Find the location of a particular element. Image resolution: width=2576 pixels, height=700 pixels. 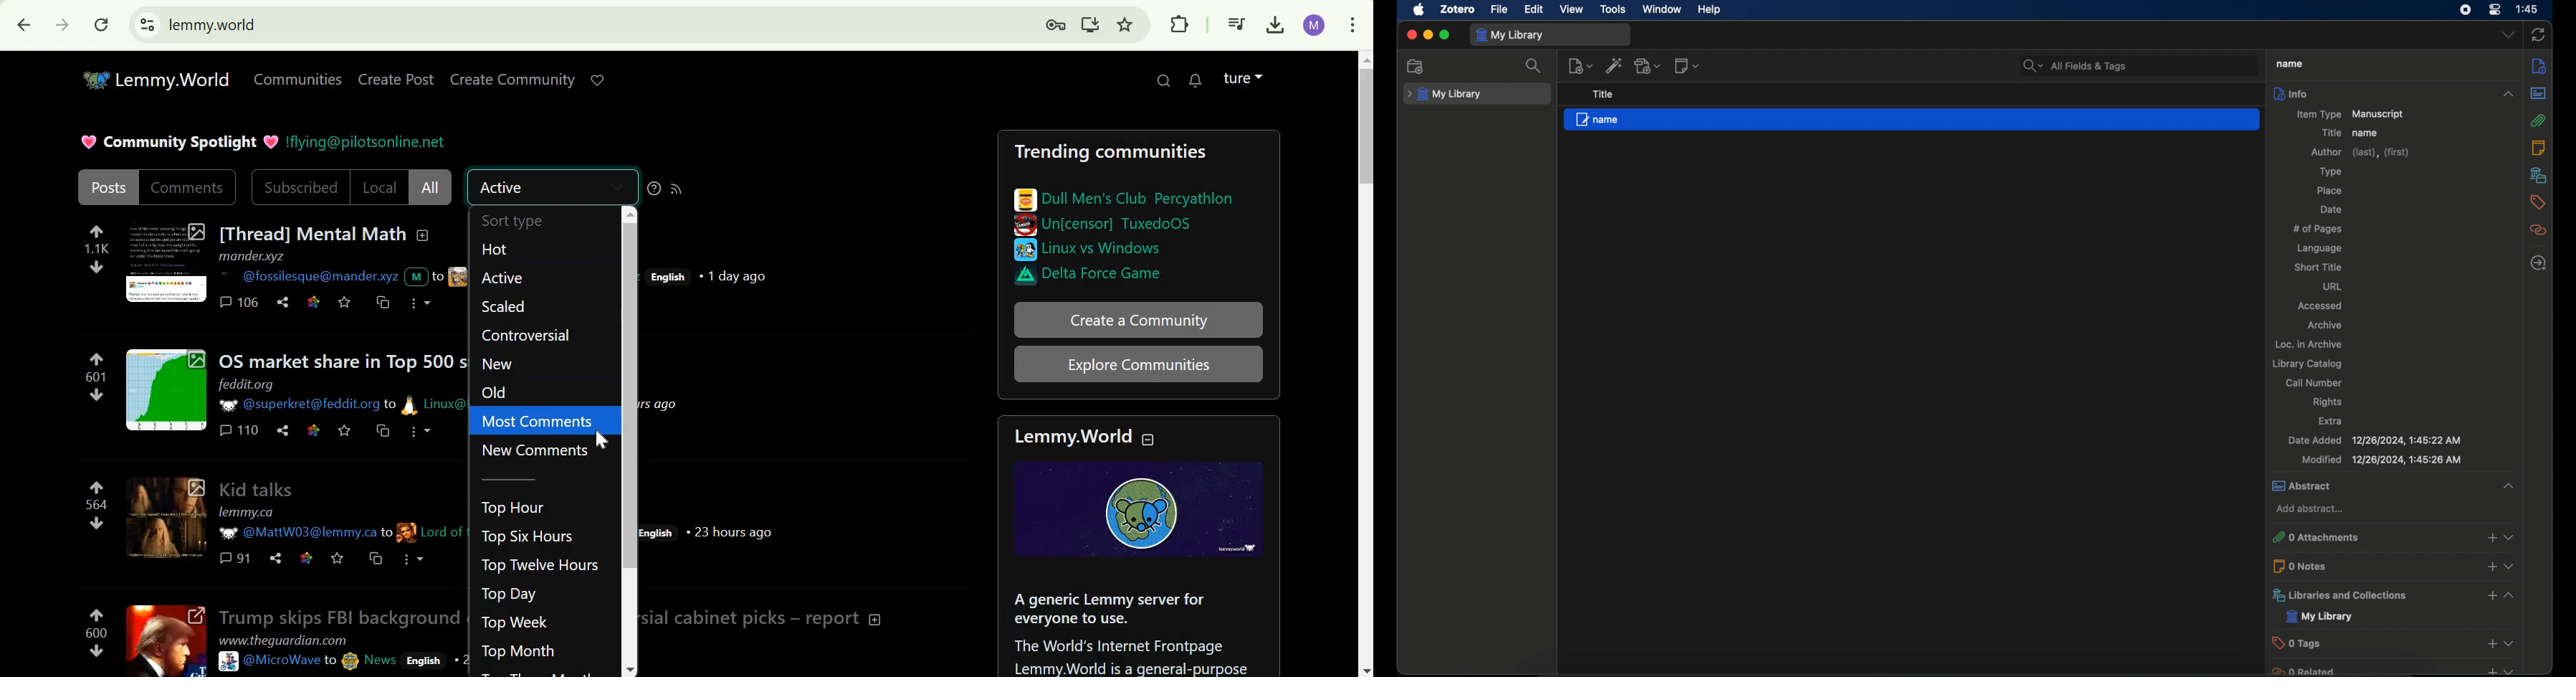

All is located at coordinates (430, 186).